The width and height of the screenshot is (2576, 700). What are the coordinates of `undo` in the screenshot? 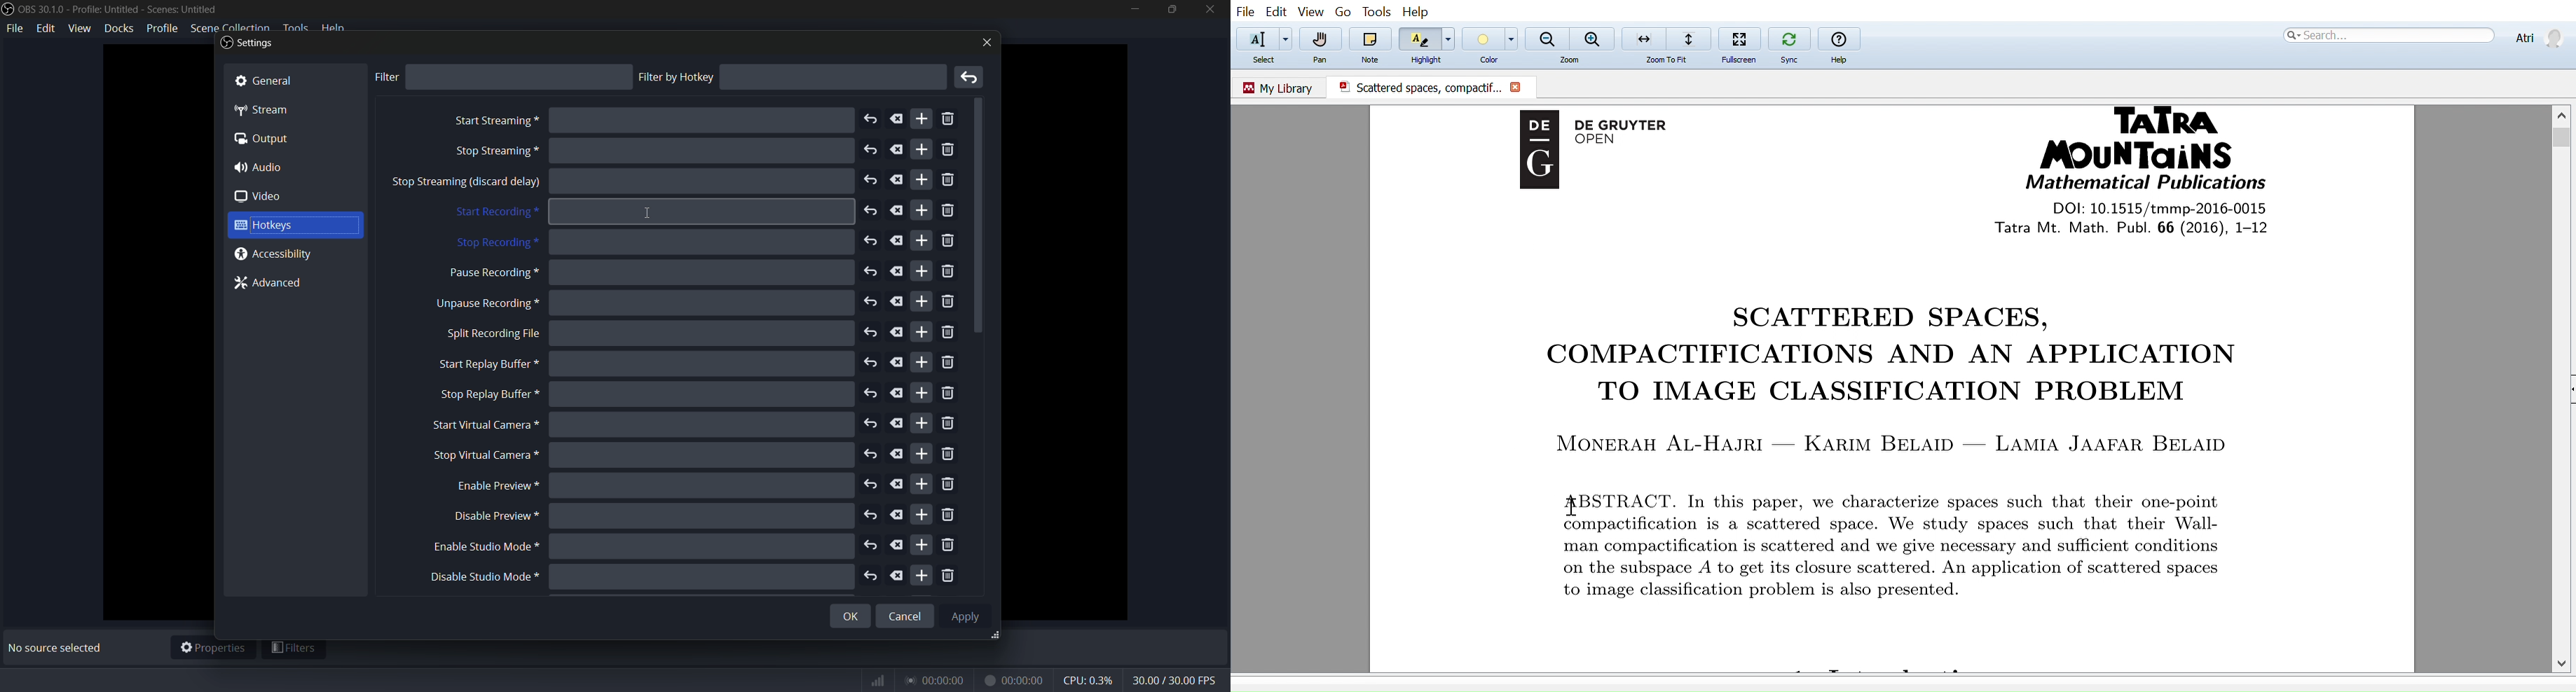 It's located at (871, 486).